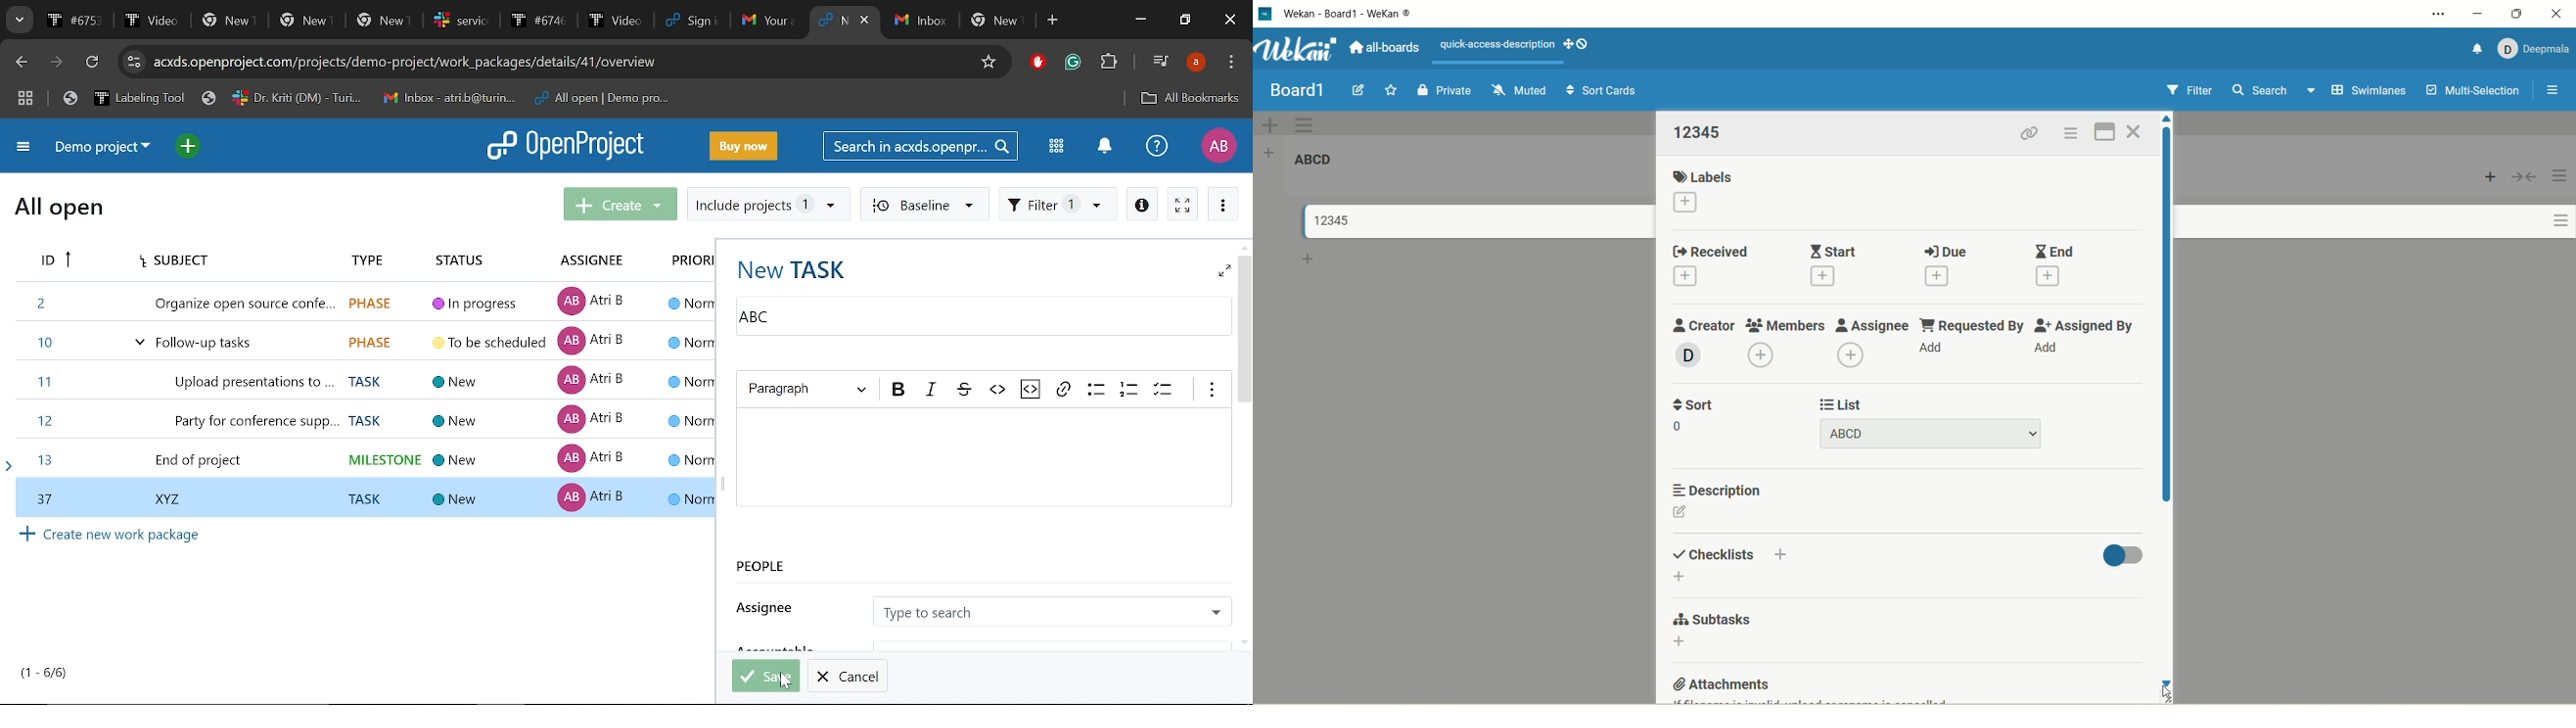 Image resolution: width=2576 pixels, height=728 pixels. What do you see at coordinates (1602, 92) in the screenshot?
I see `sort cards` at bounding box center [1602, 92].